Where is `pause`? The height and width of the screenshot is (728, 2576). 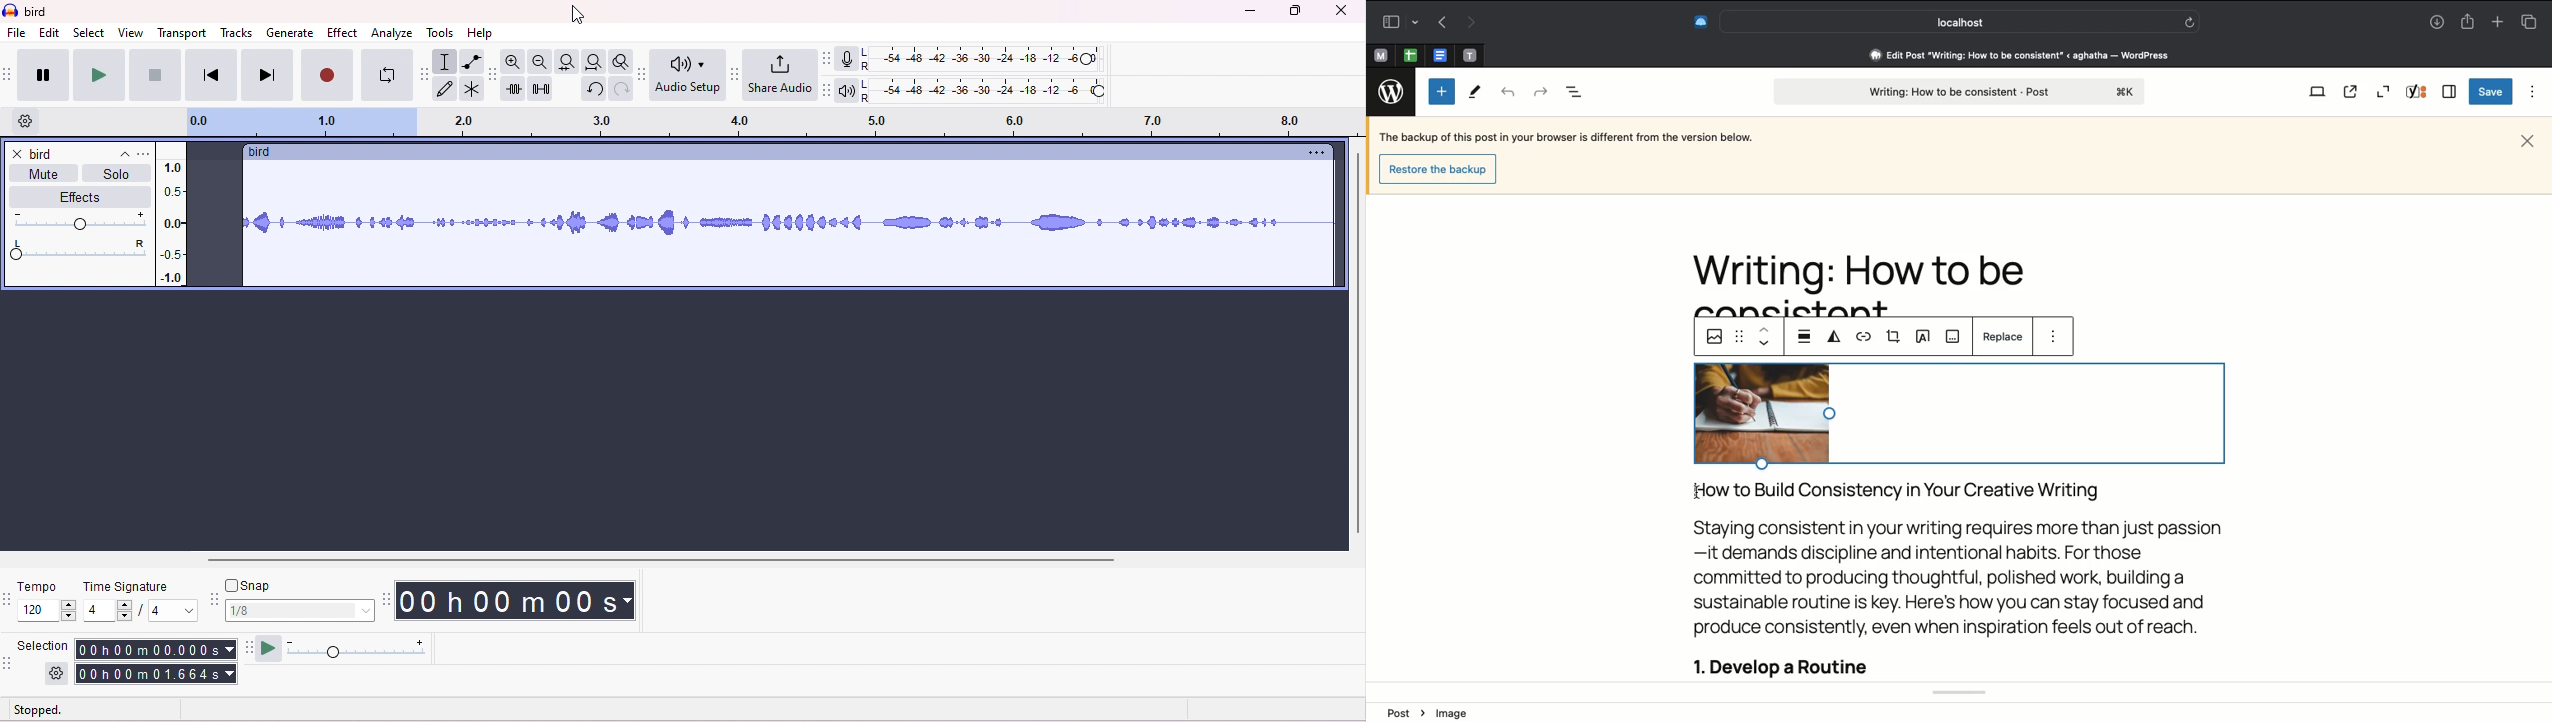
pause is located at coordinates (41, 72).